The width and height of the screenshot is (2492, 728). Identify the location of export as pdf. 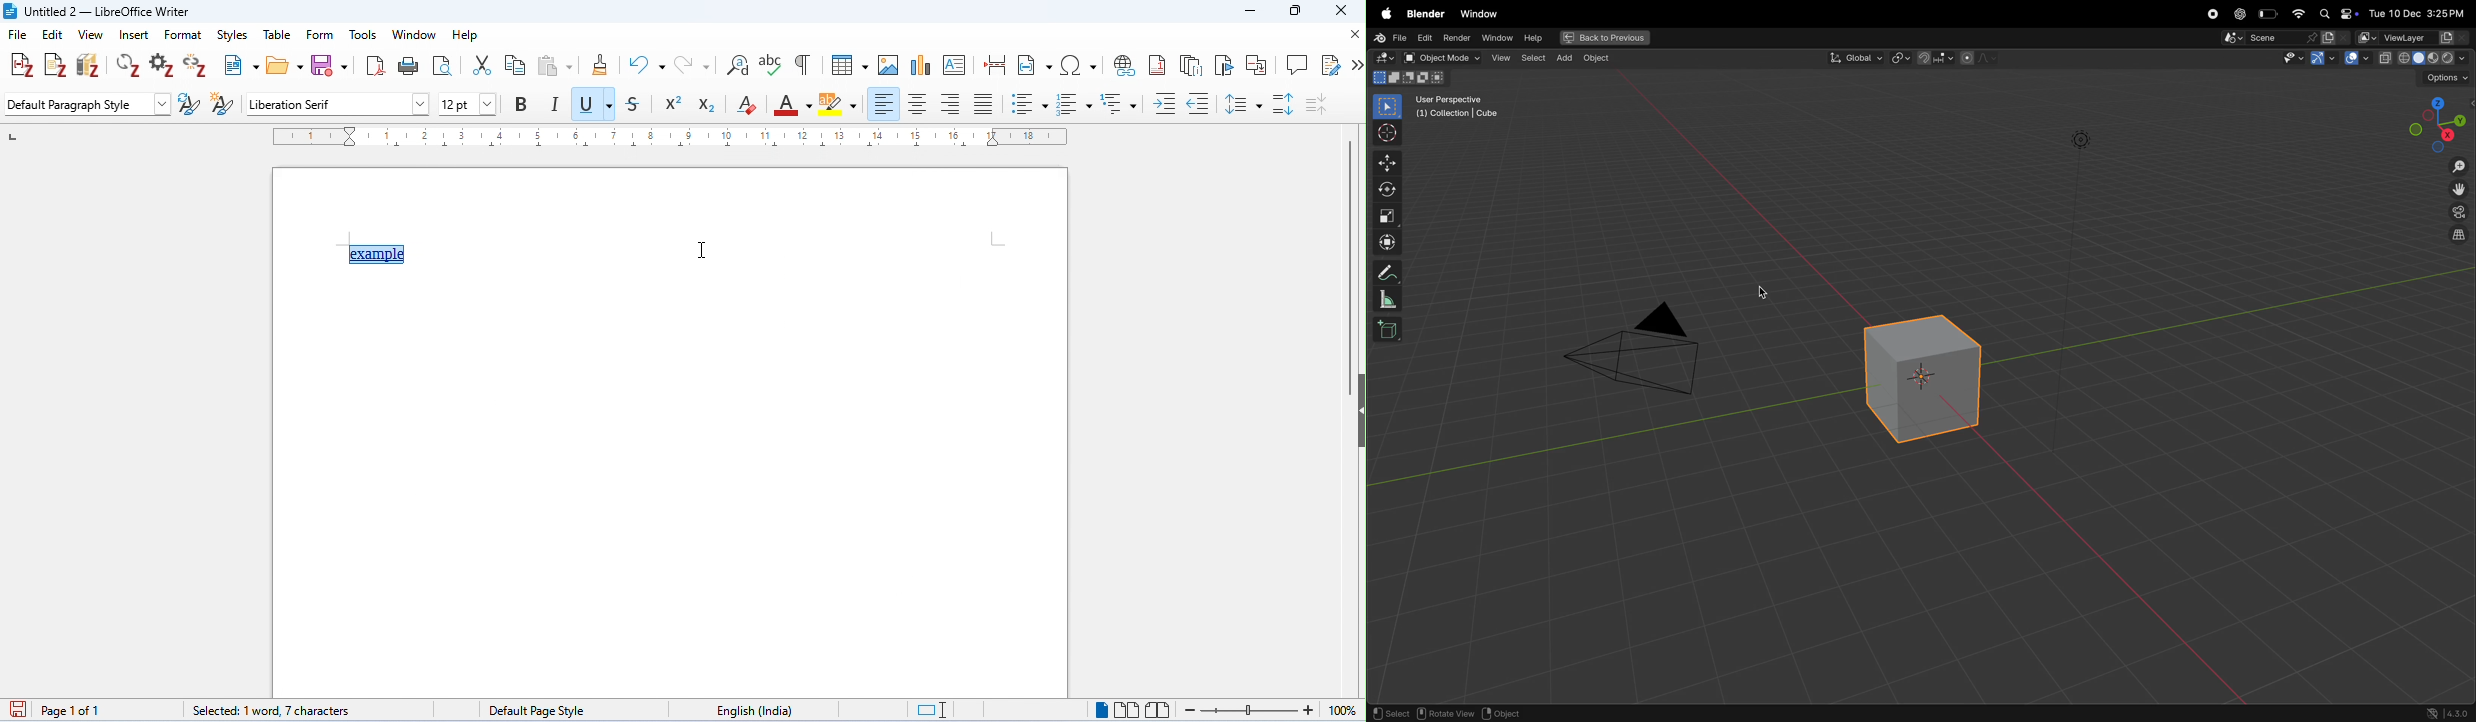
(373, 66).